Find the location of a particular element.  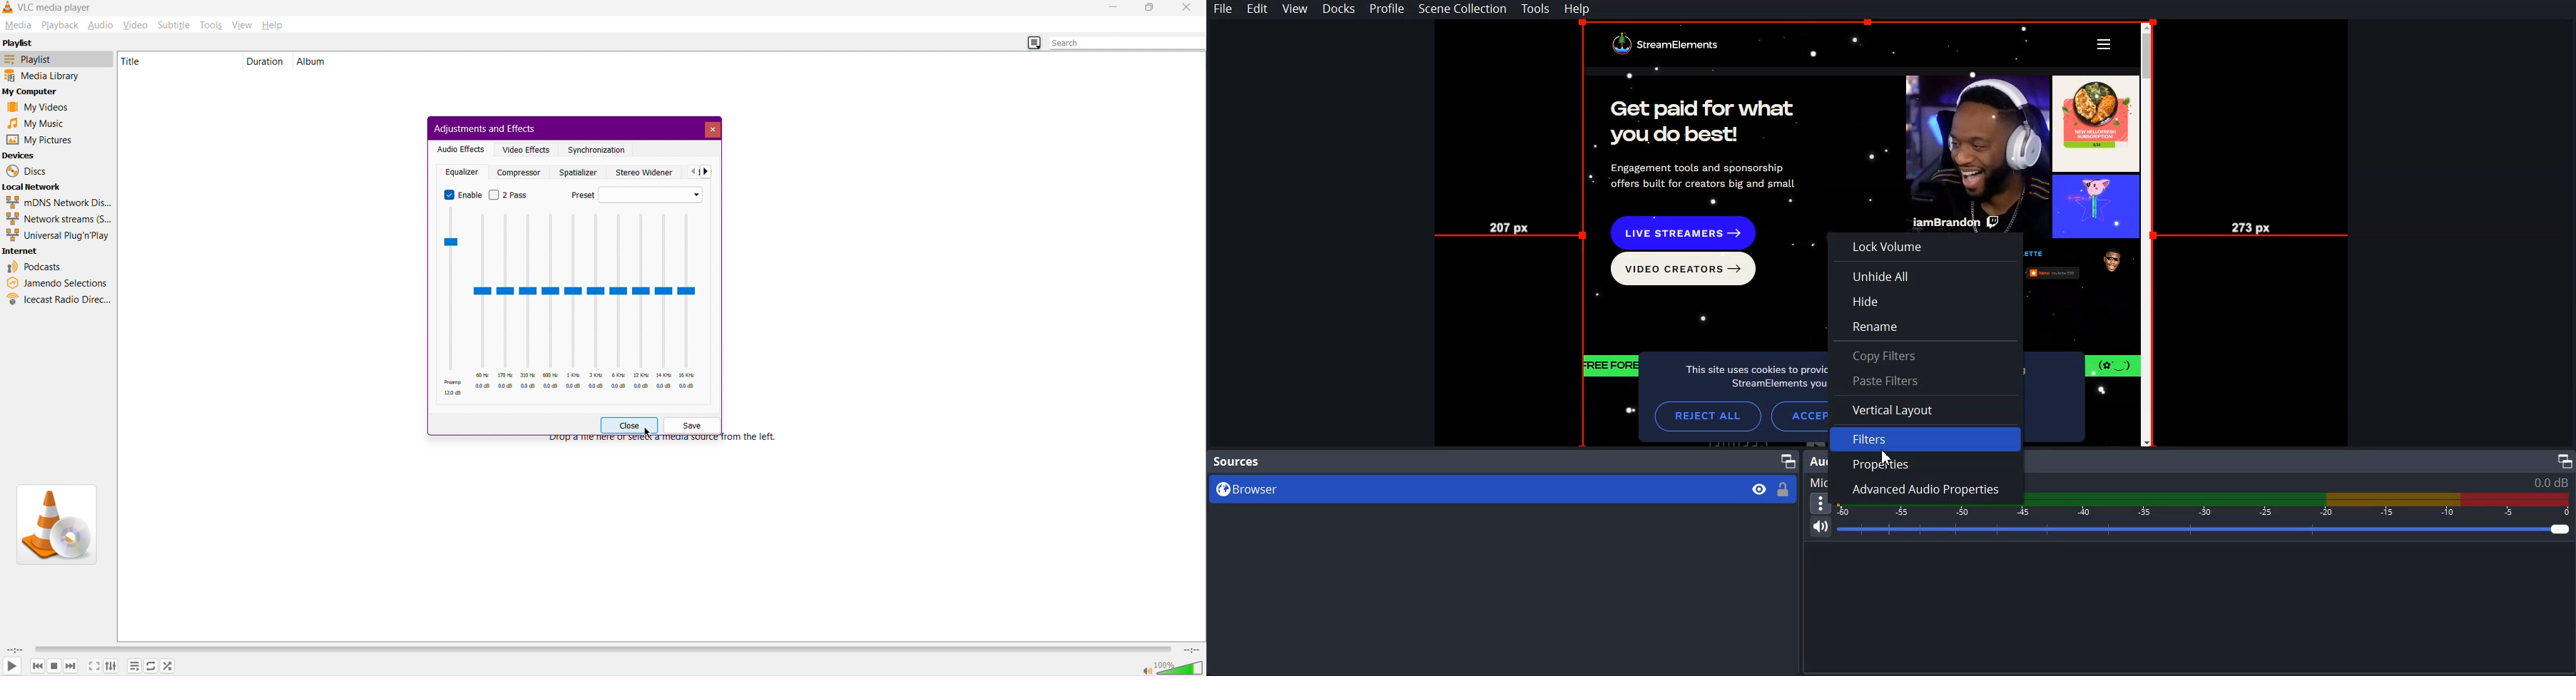

Copy Filter is located at coordinates (1925, 355).